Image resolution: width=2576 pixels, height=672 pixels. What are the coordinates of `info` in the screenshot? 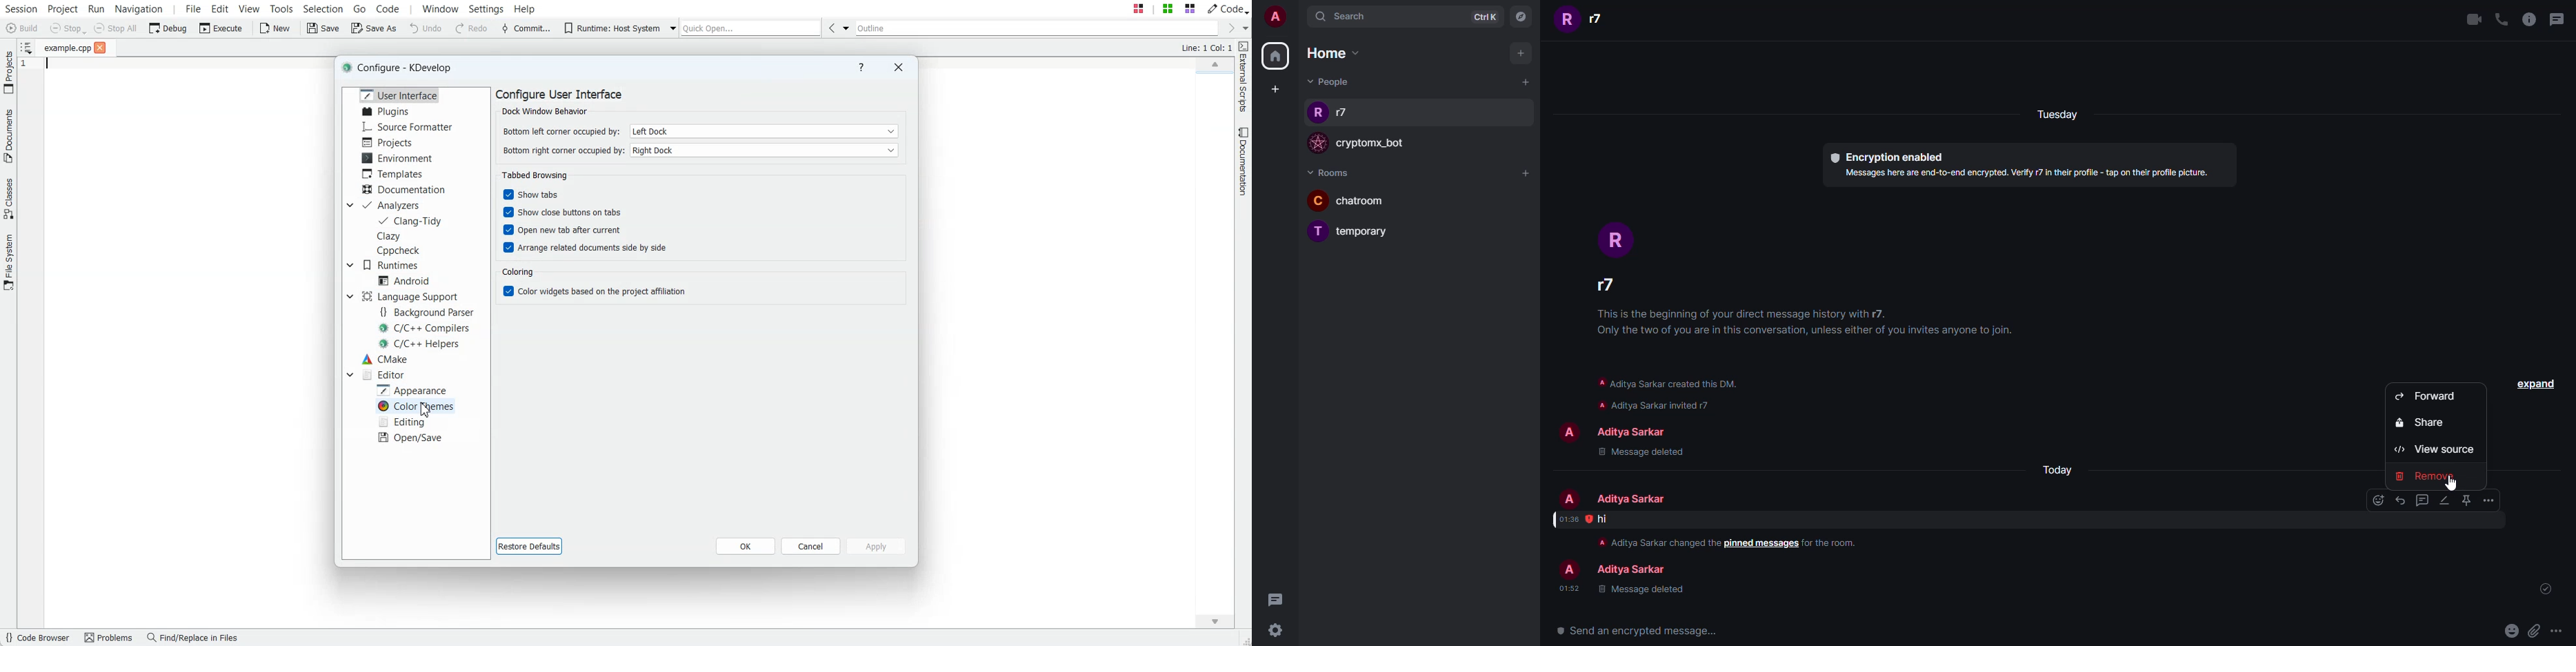 It's located at (1833, 542).